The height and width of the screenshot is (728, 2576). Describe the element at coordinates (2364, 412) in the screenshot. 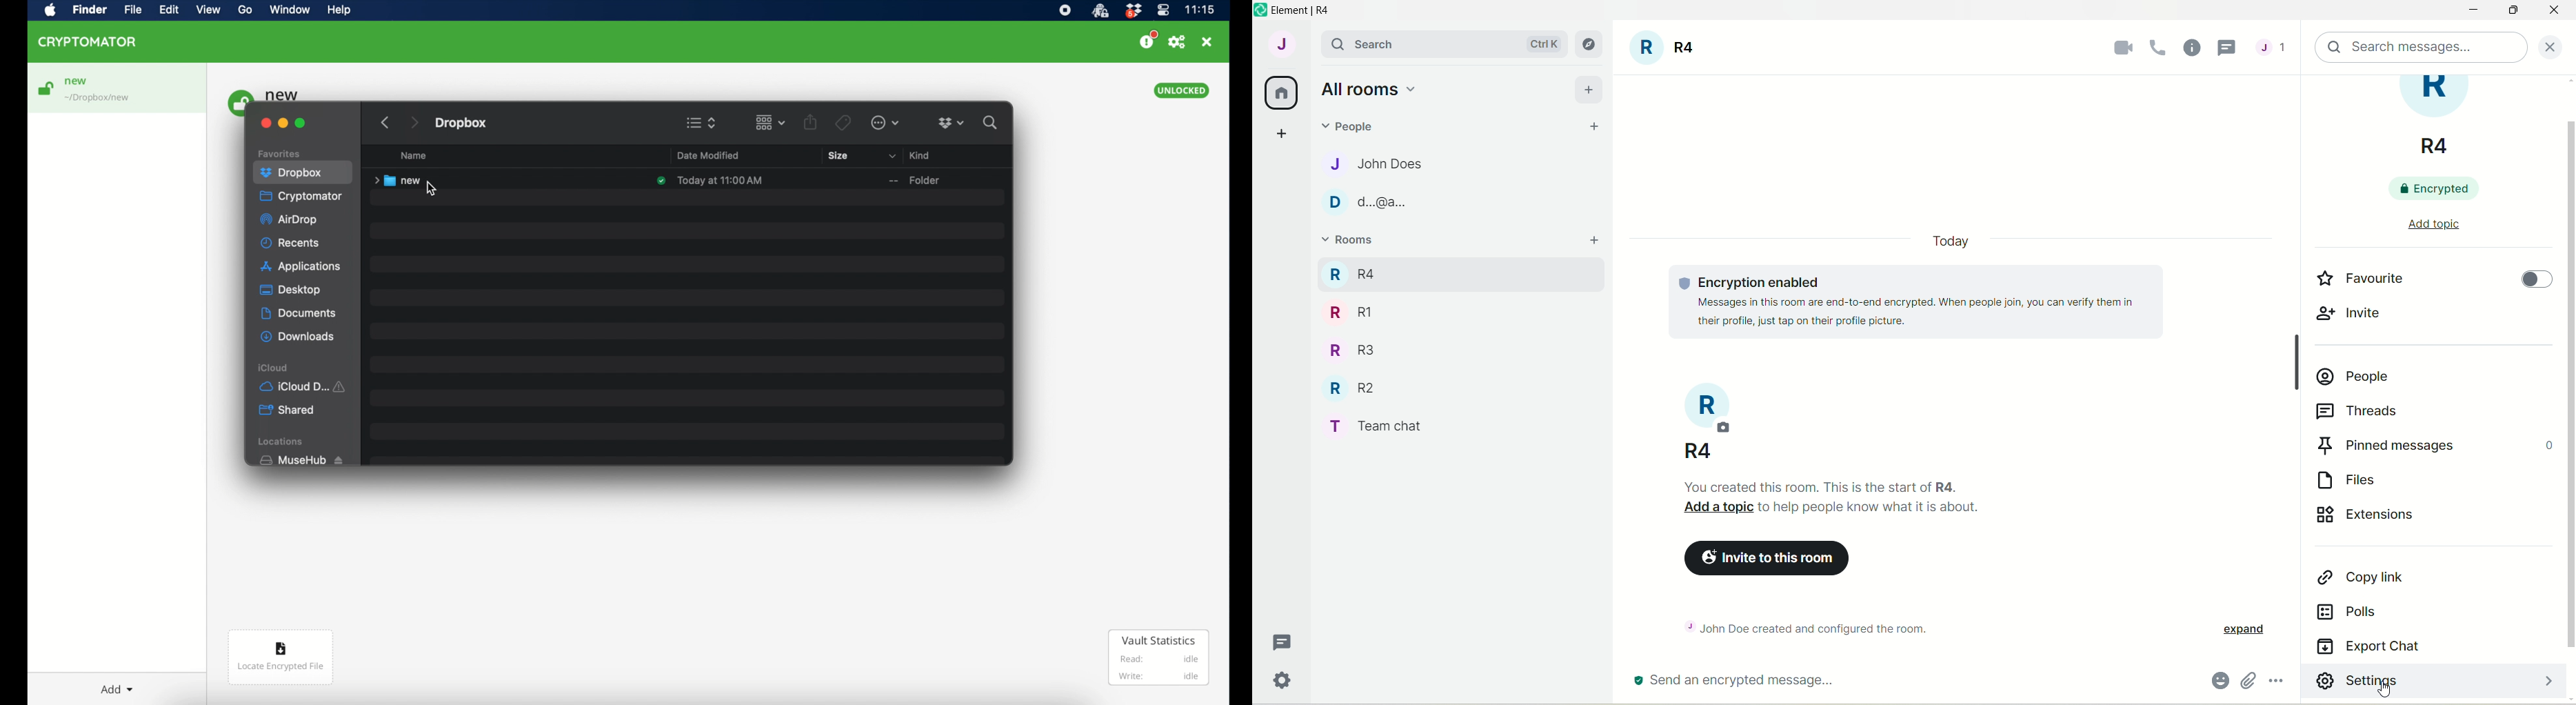

I see `threads` at that location.